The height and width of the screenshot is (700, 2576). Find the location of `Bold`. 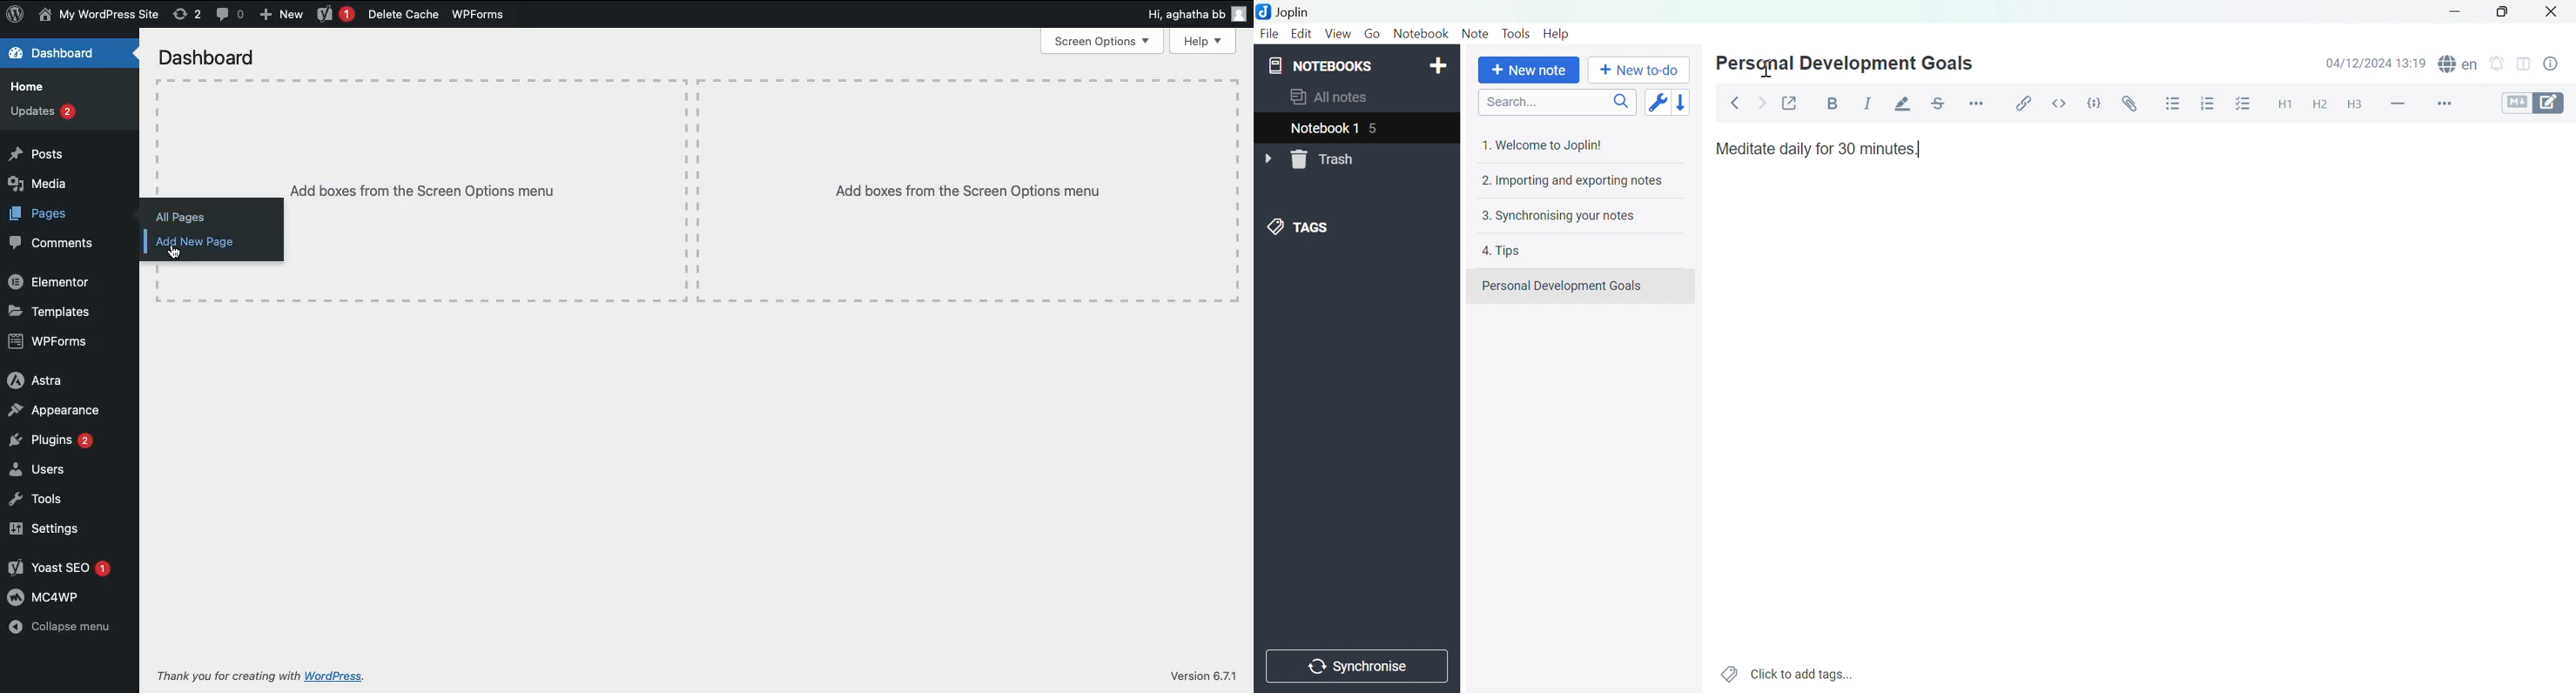

Bold is located at coordinates (1829, 103).